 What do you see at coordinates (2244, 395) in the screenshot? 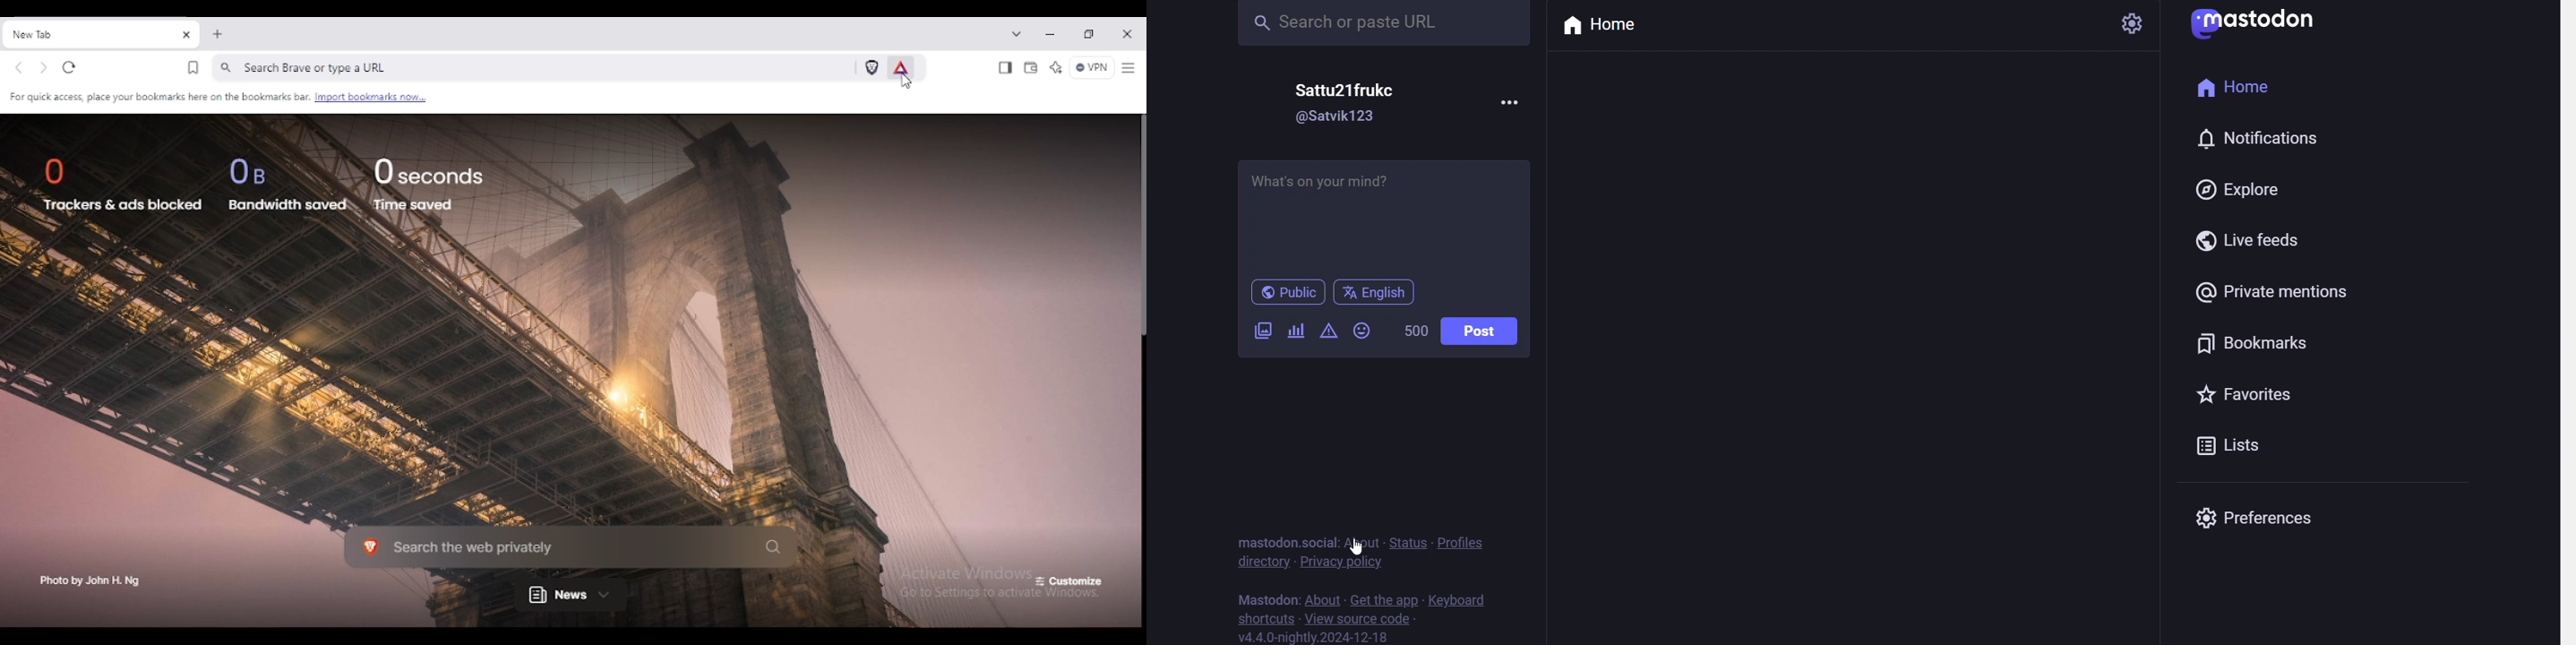
I see `favorites` at bounding box center [2244, 395].